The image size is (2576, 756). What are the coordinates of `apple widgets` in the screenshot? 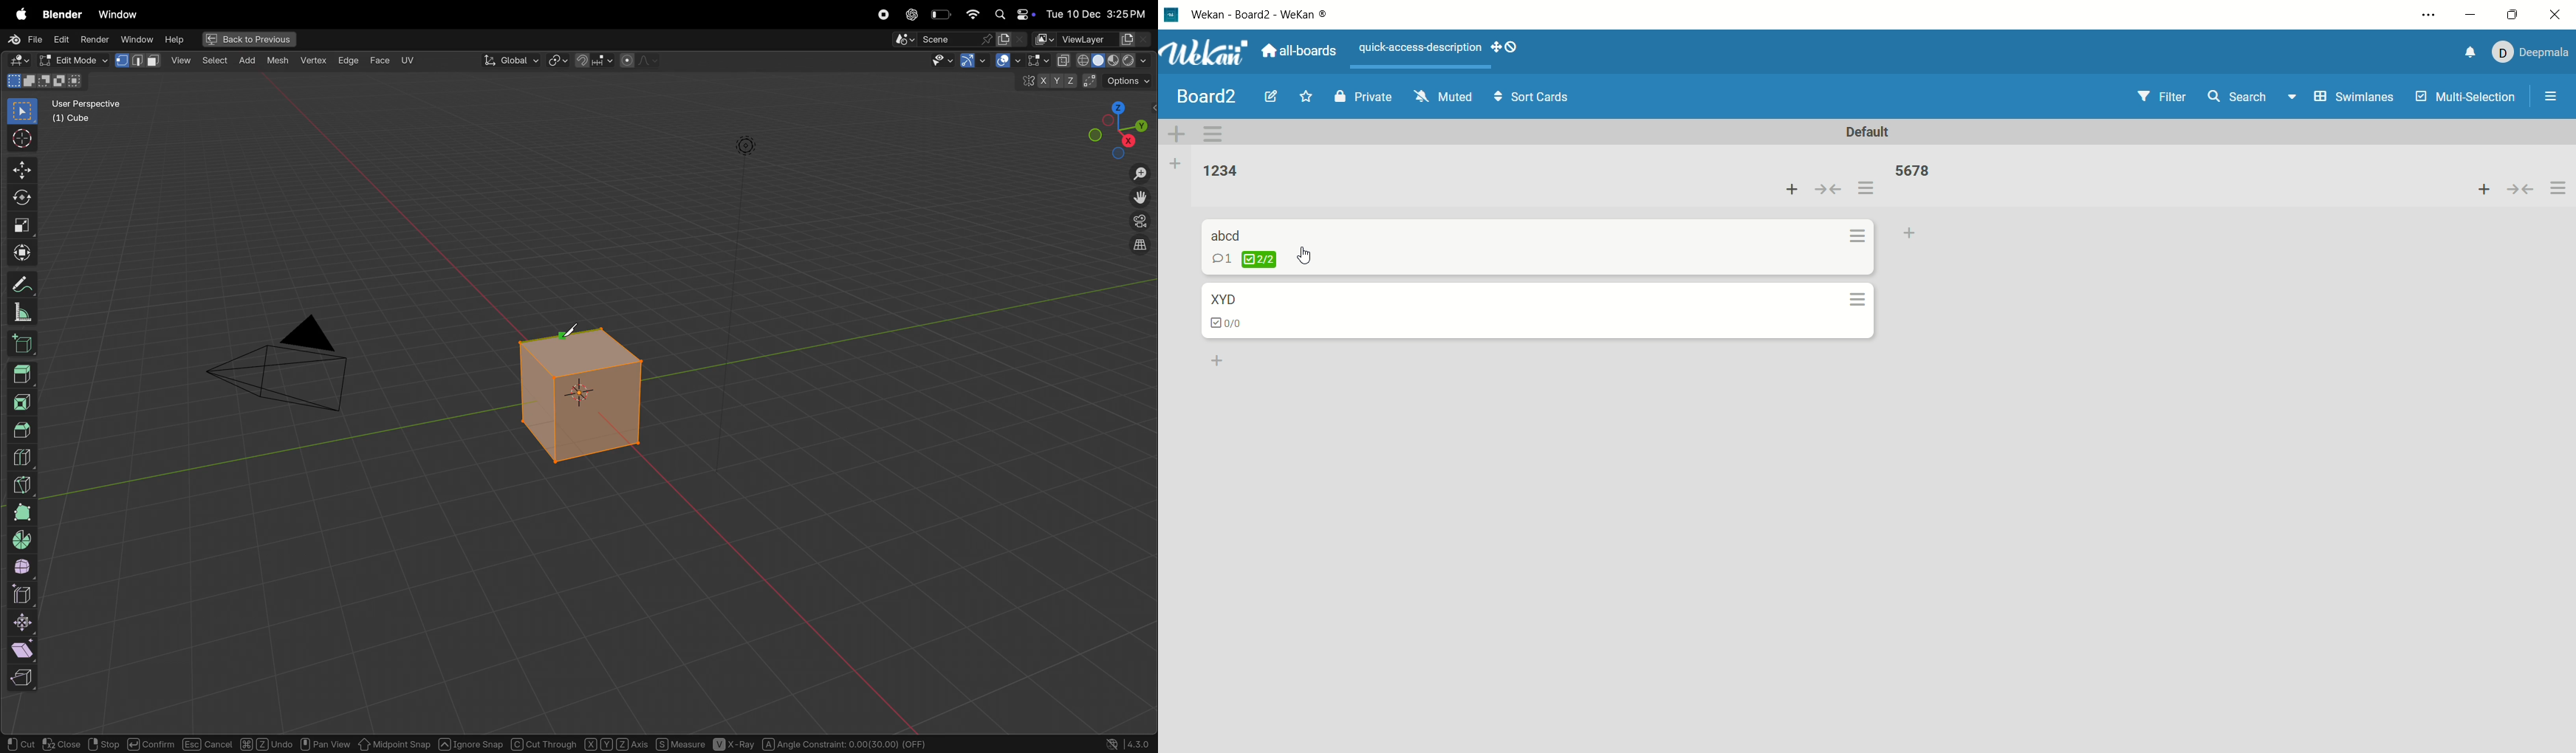 It's located at (1014, 13).